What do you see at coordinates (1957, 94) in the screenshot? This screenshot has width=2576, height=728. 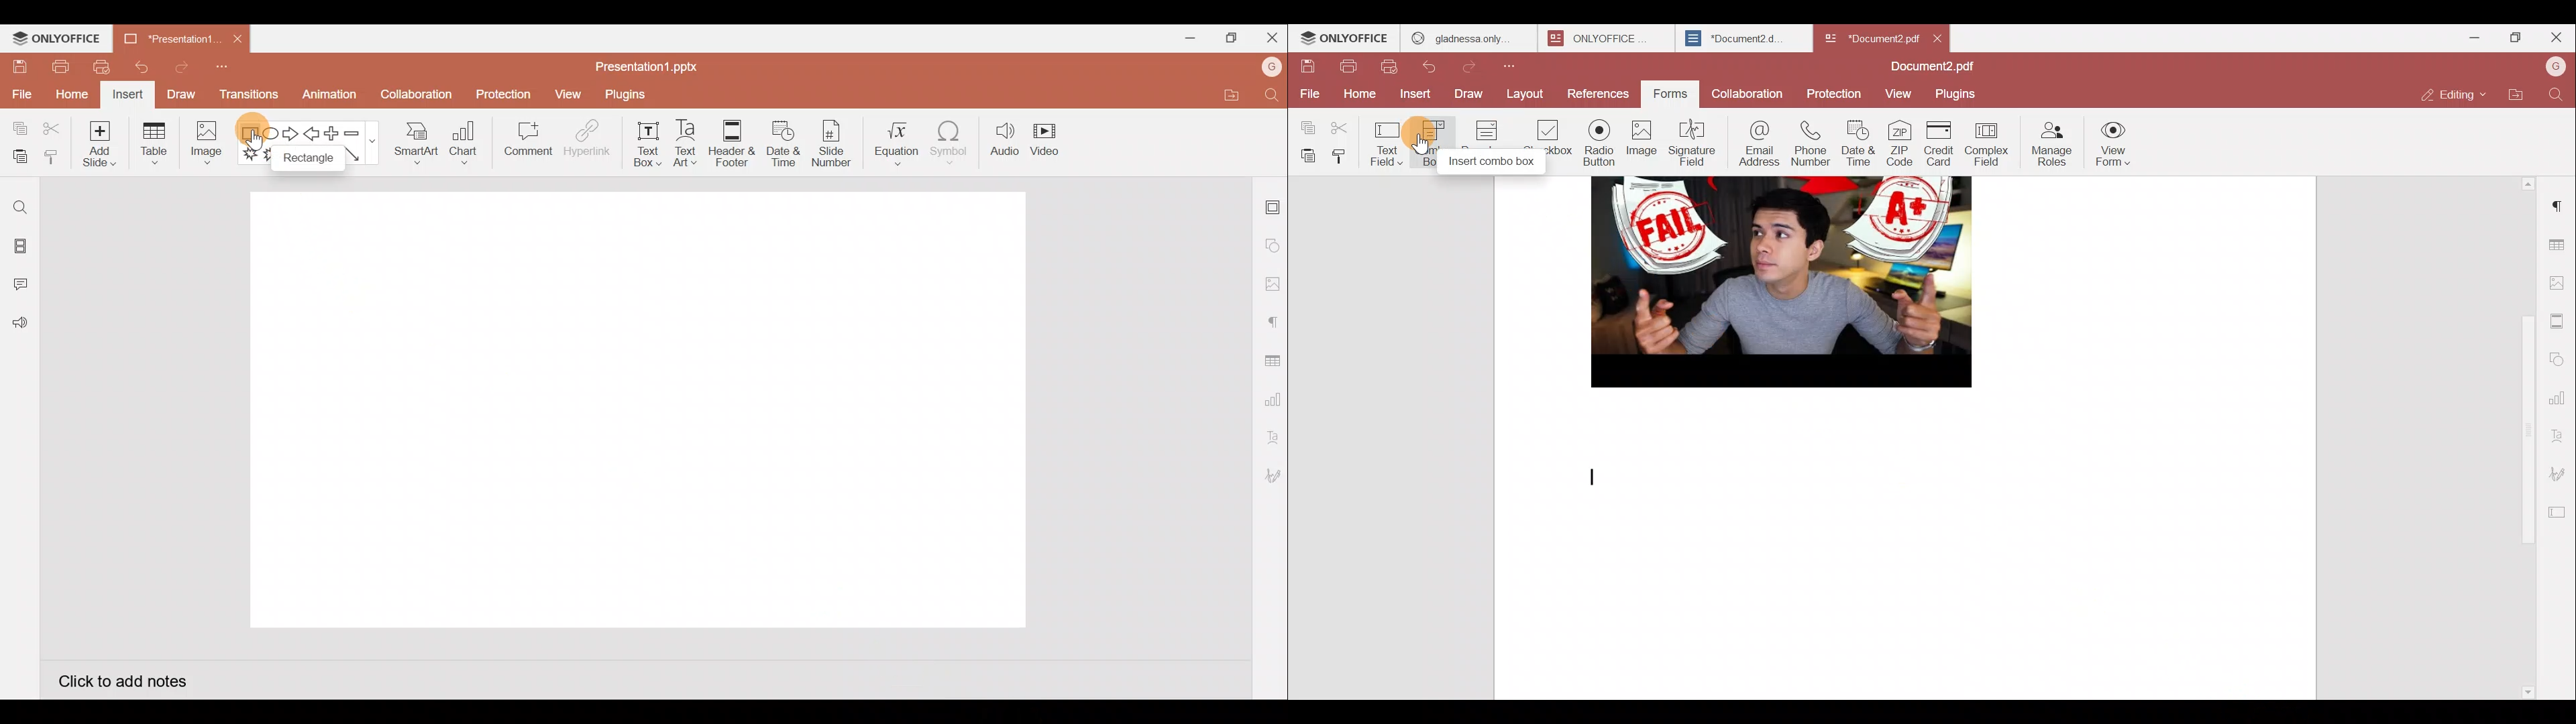 I see `Plugins` at bounding box center [1957, 94].